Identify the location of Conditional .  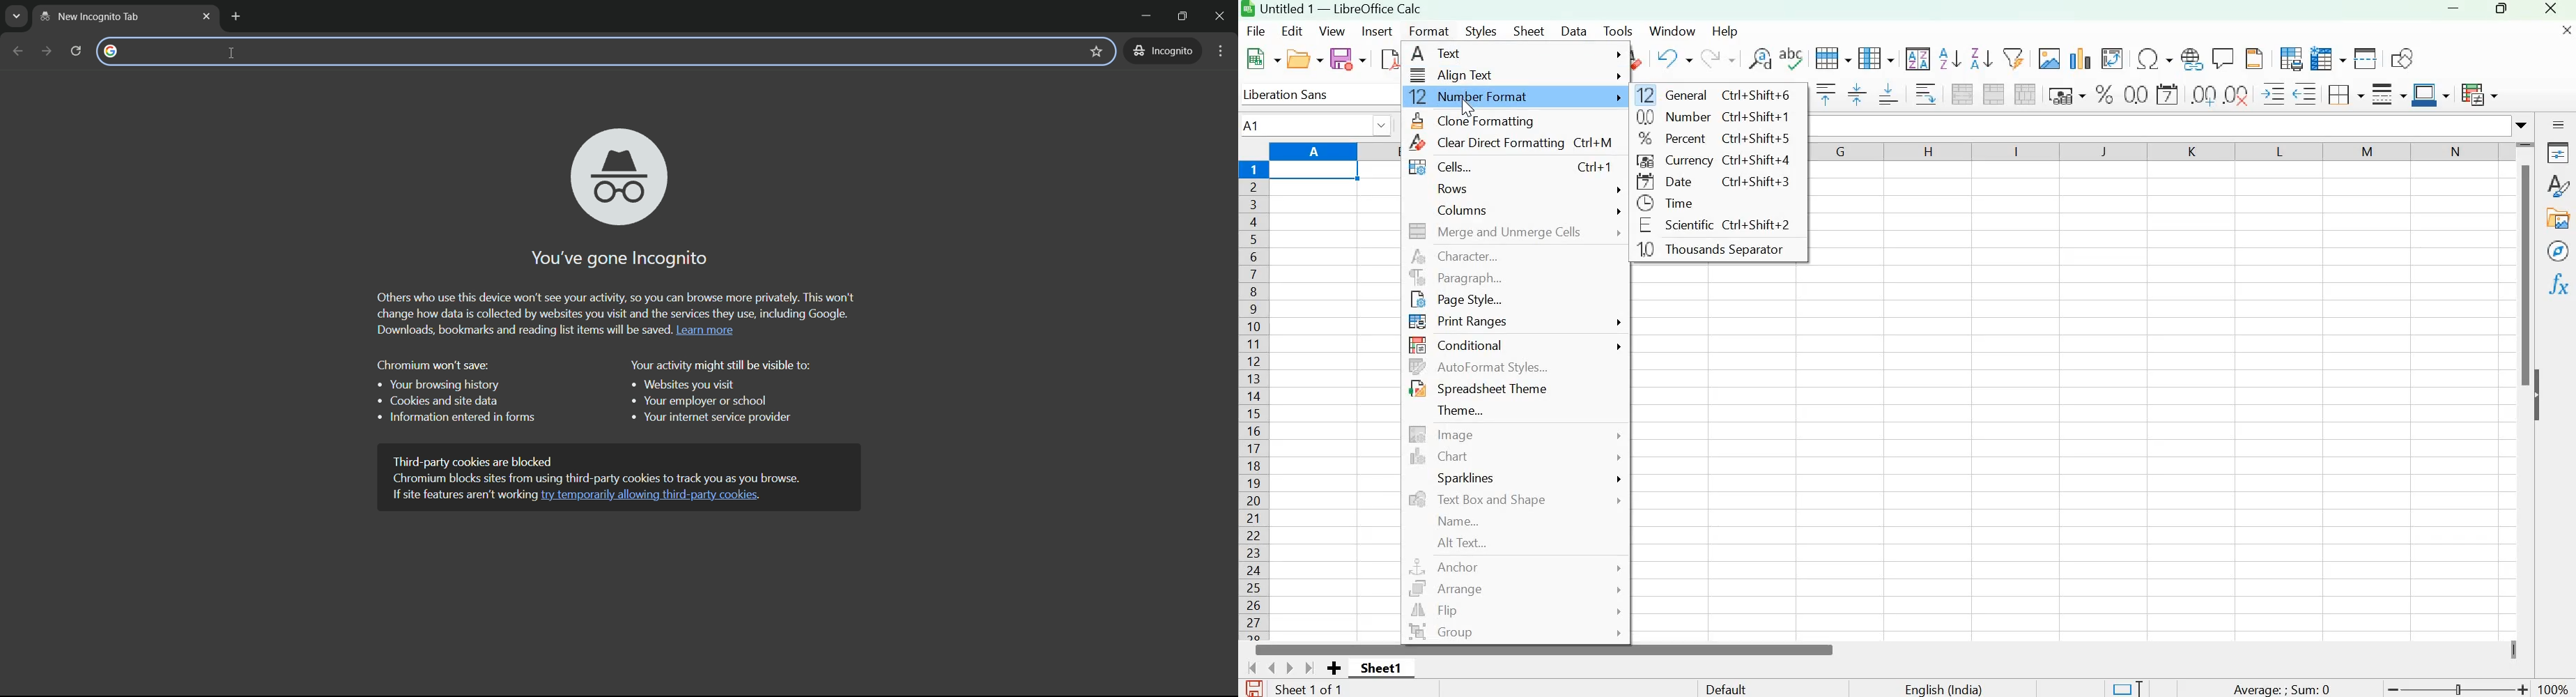
(2479, 94).